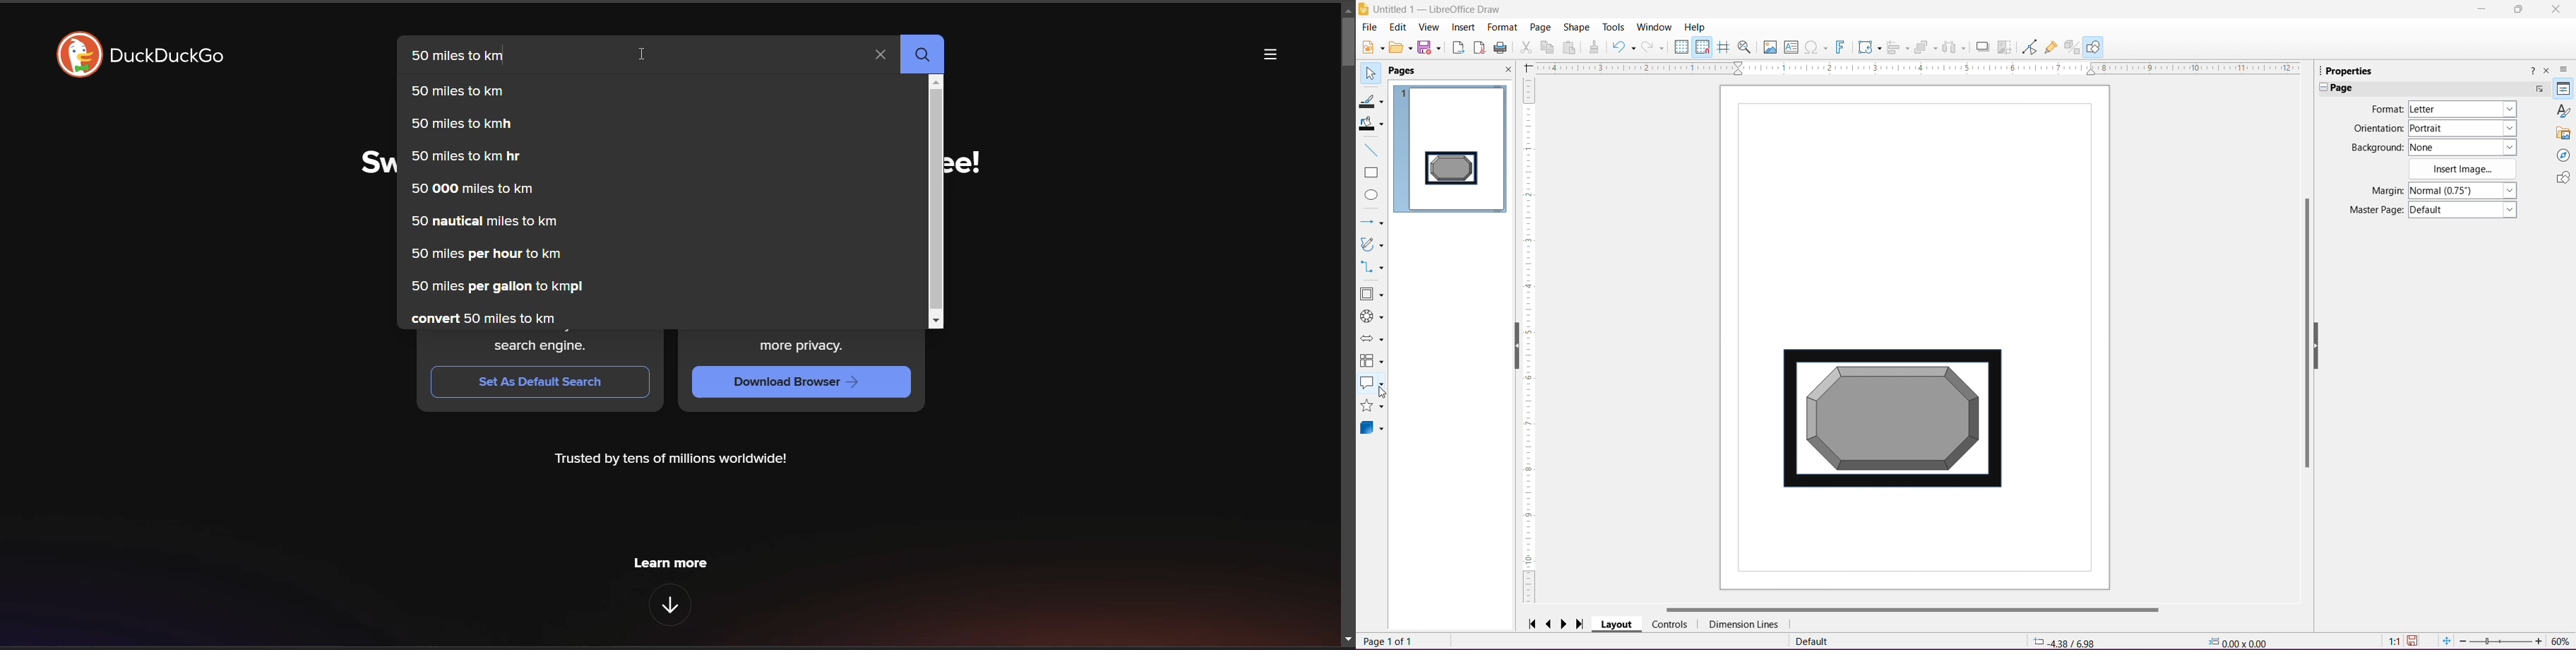 The height and width of the screenshot is (672, 2576). What do you see at coordinates (1363, 8) in the screenshot?
I see `Application Logo` at bounding box center [1363, 8].